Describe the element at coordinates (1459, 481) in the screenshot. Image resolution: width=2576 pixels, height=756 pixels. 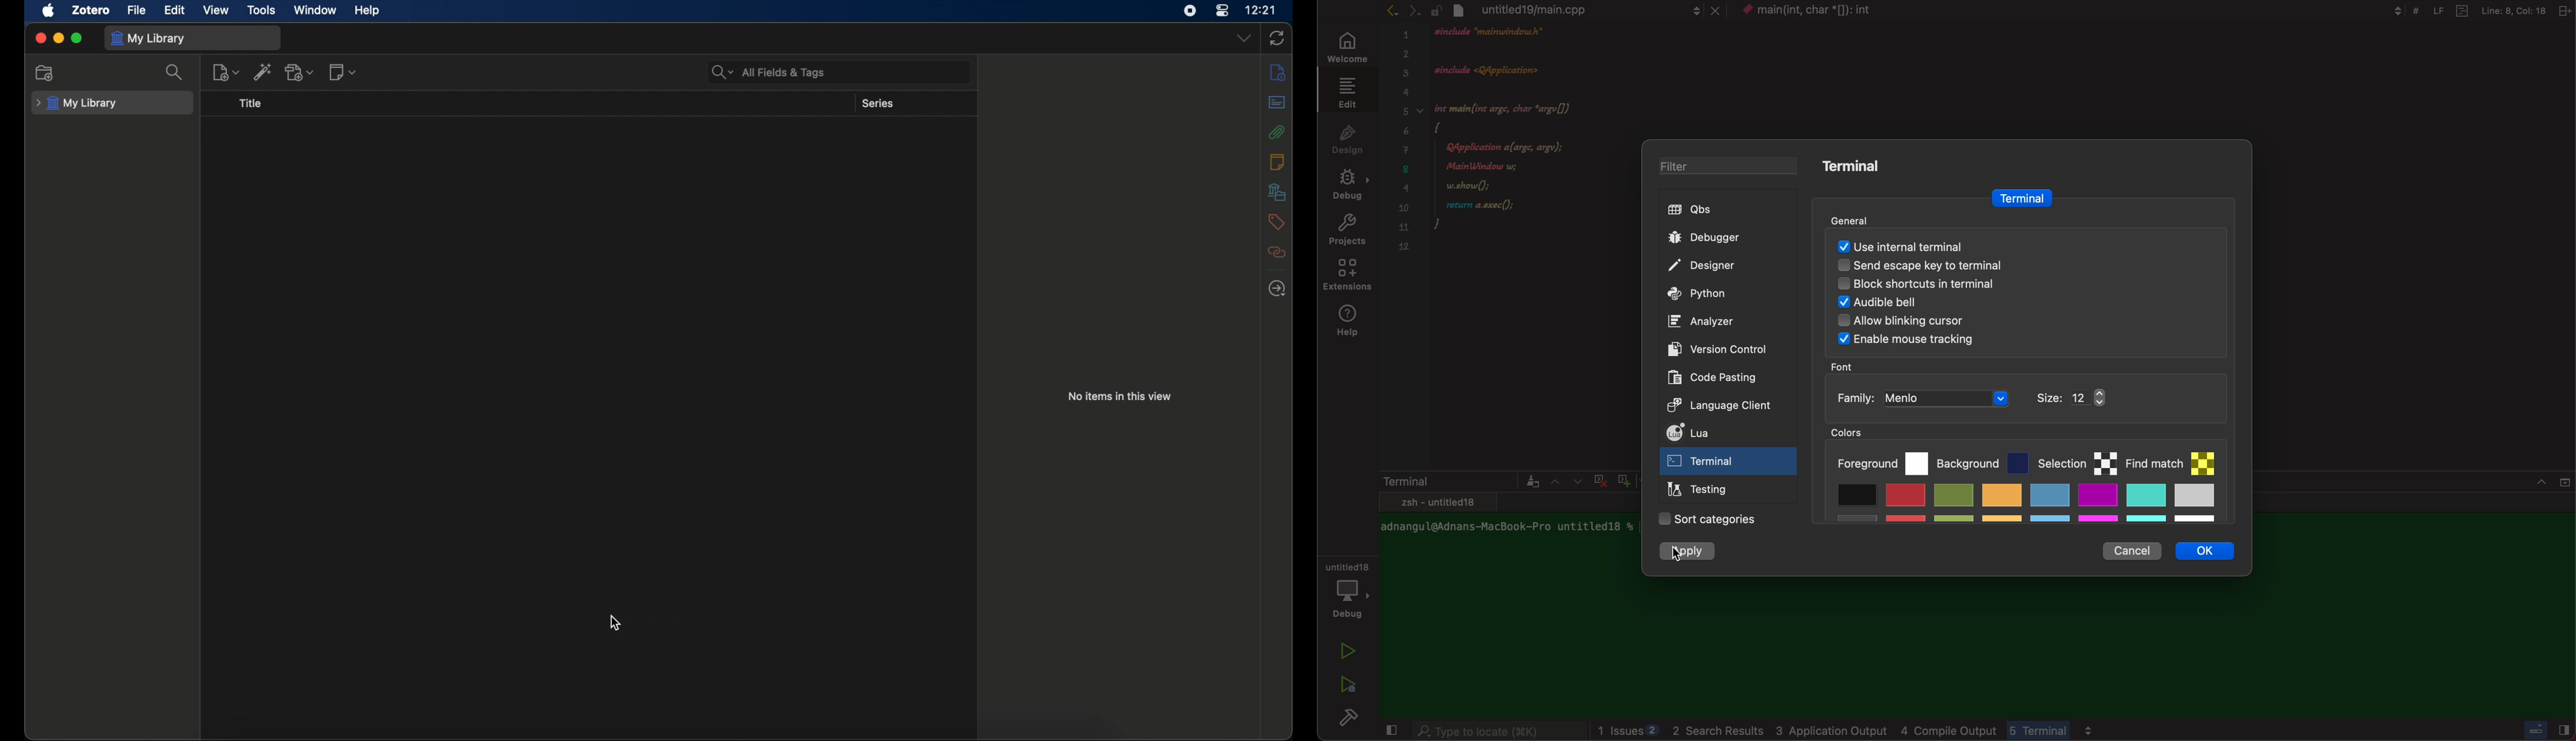
I see `terminal` at that location.